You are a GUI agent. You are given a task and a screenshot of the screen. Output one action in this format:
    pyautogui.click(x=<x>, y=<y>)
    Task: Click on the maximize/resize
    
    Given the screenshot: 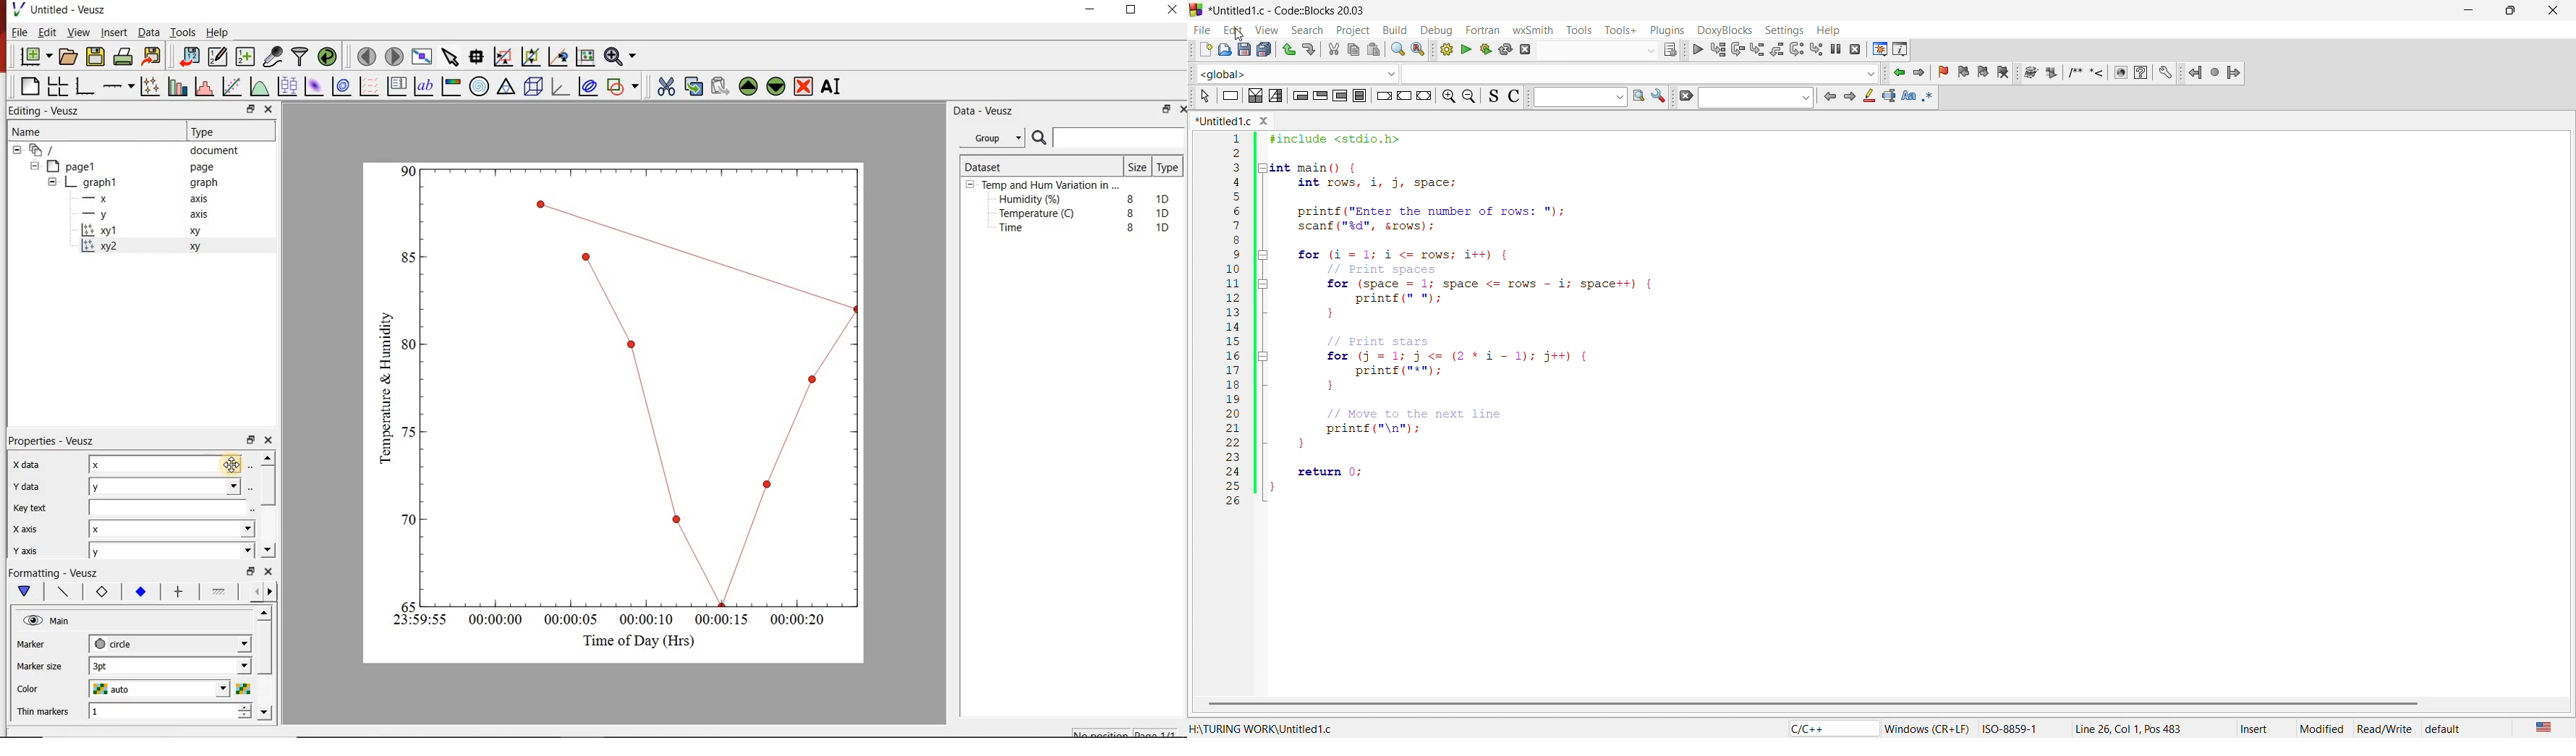 What is the action you would take?
    pyautogui.click(x=2515, y=9)
    